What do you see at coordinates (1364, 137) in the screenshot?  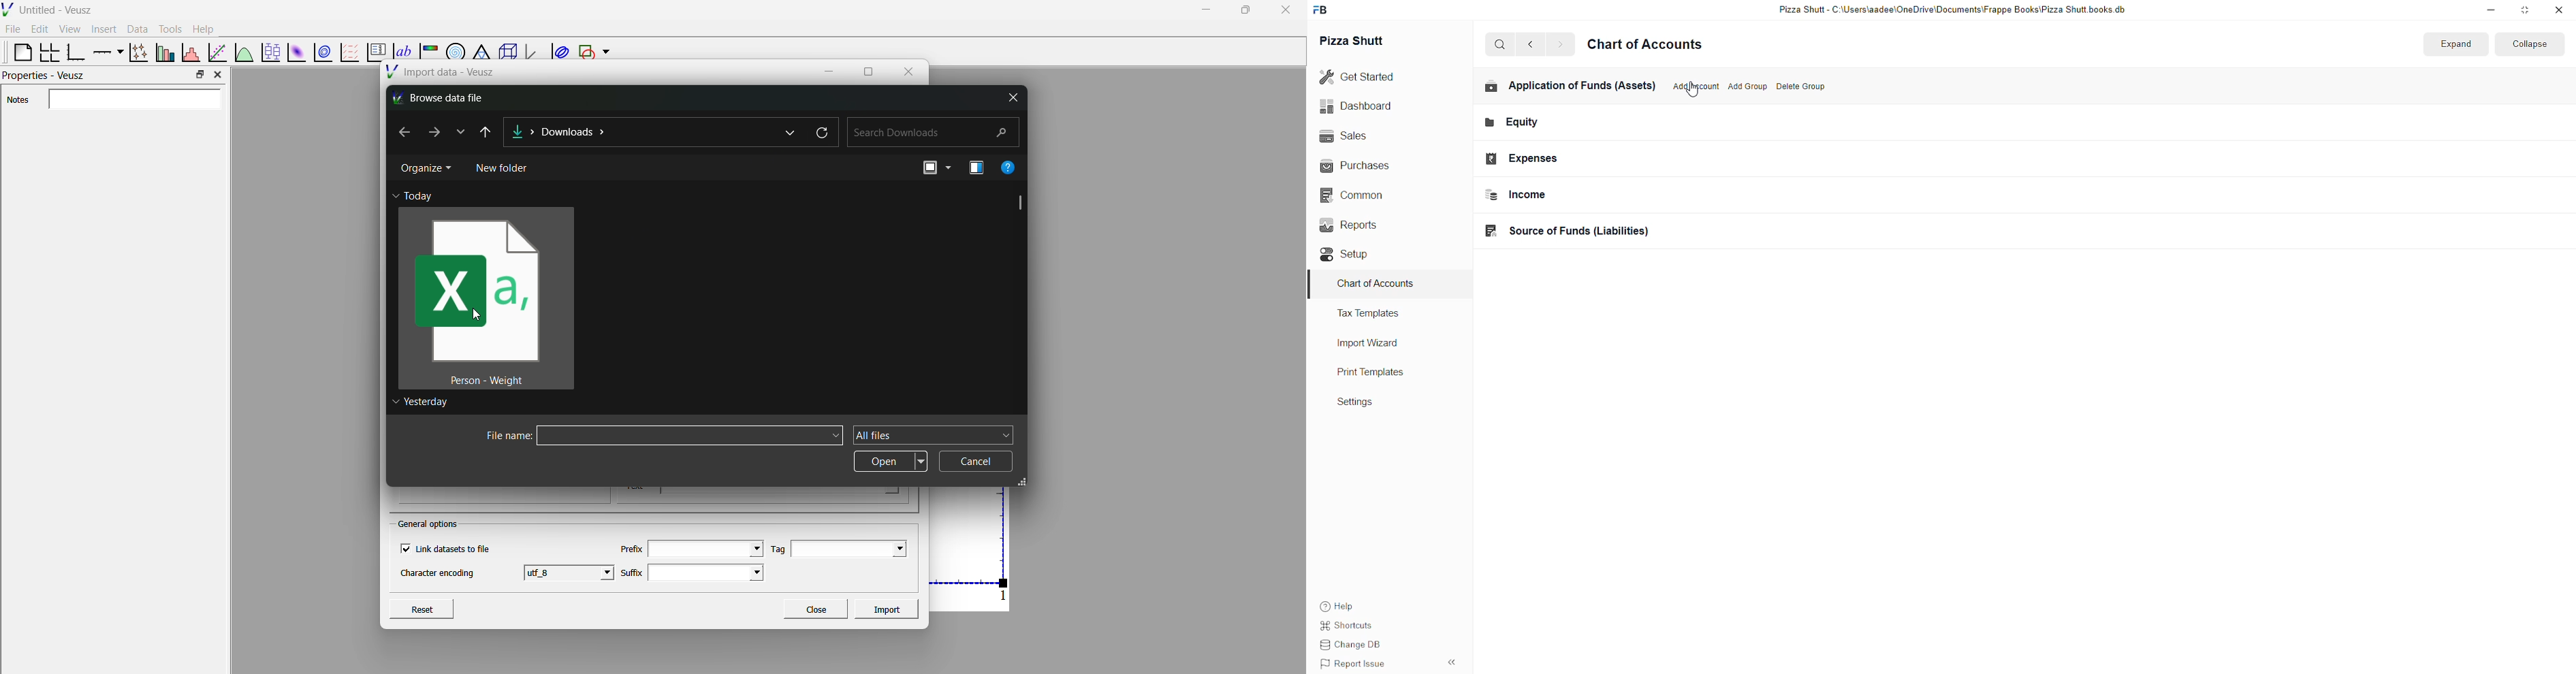 I see `Sales ` at bounding box center [1364, 137].